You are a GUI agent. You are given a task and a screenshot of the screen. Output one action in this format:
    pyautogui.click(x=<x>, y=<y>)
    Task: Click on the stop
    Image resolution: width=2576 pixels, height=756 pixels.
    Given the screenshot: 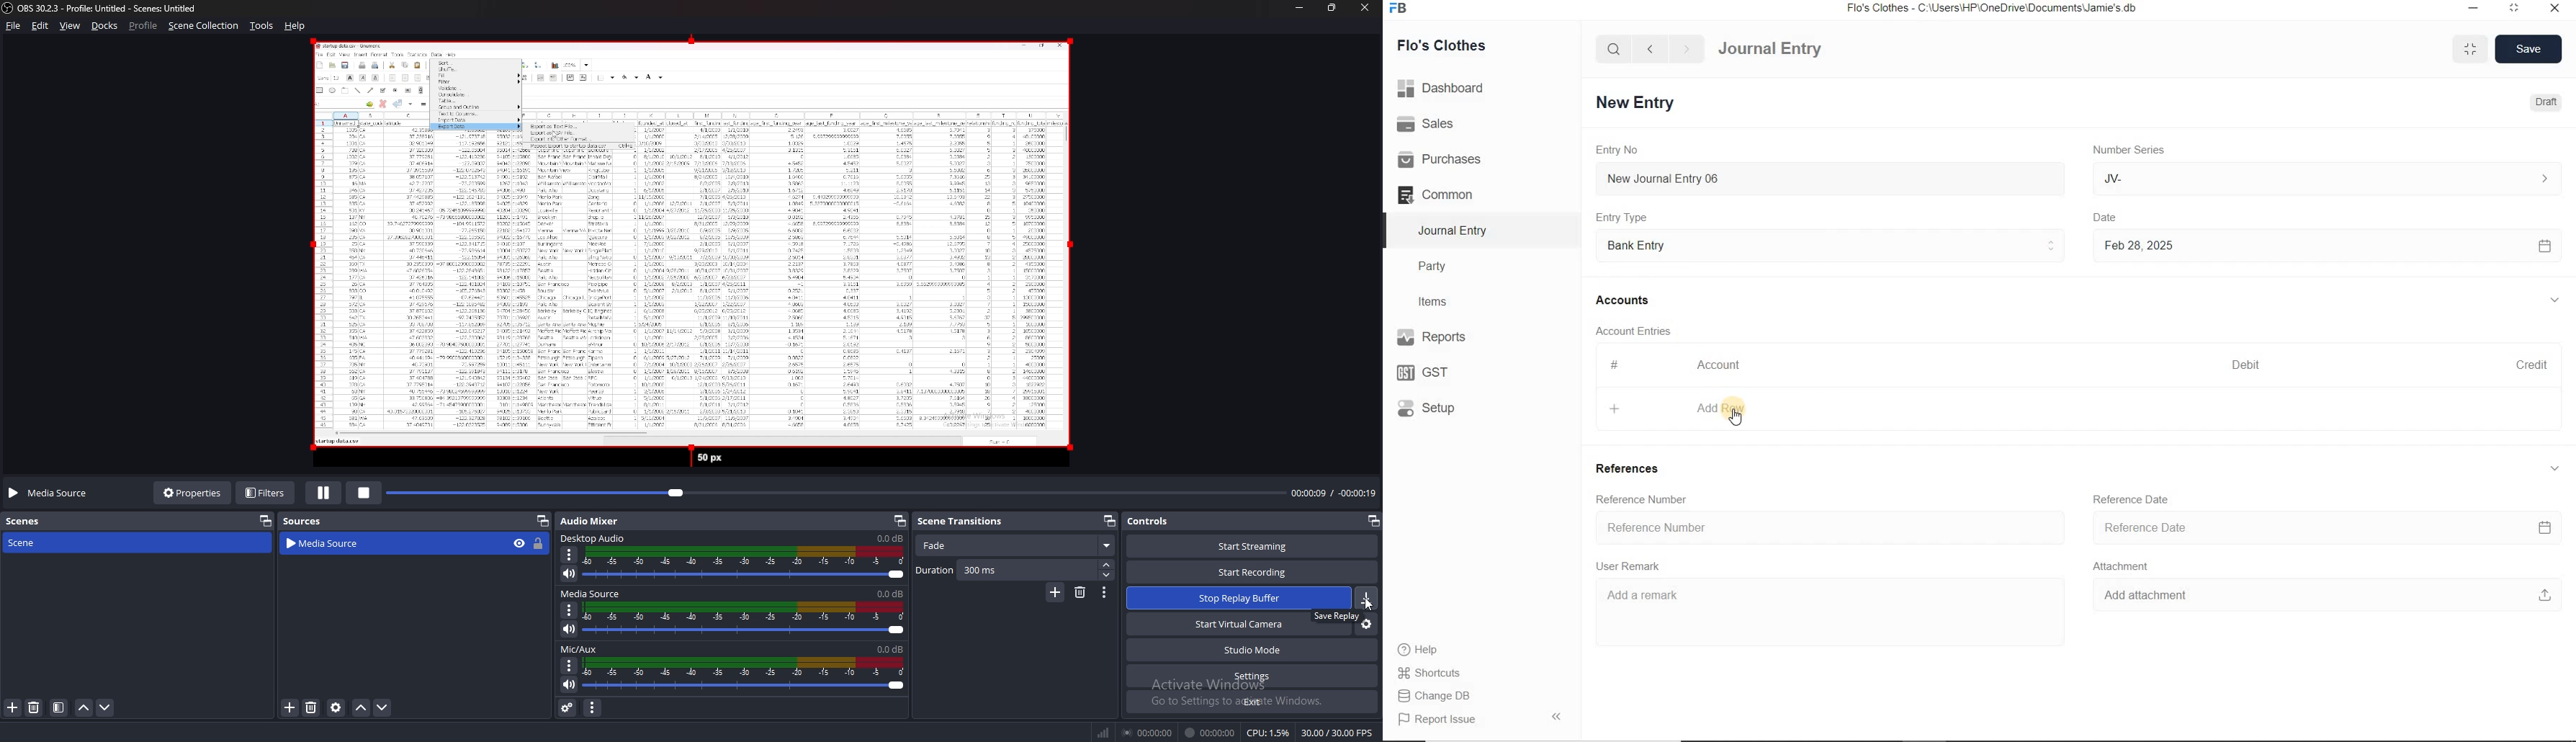 What is the action you would take?
    pyautogui.click(x=364, y=493)
    